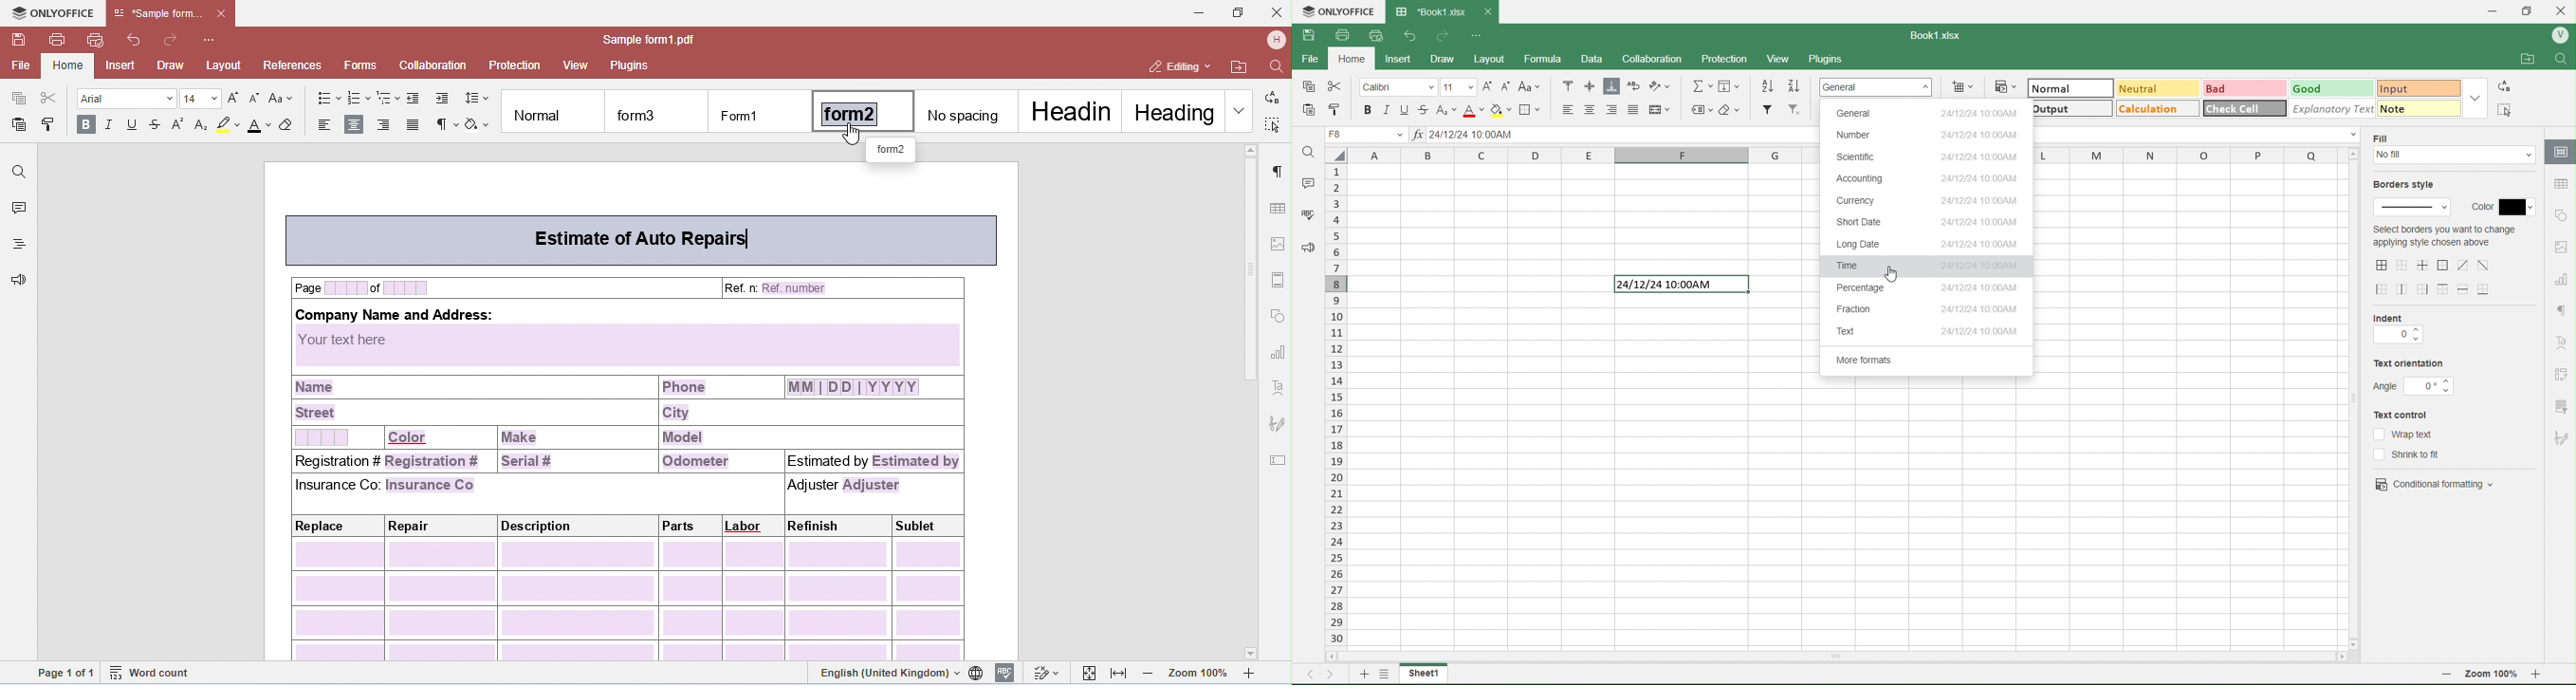 The width and height of the screenshot is (2576, 700). I want to click on horizontal border, so click(2466, 290).